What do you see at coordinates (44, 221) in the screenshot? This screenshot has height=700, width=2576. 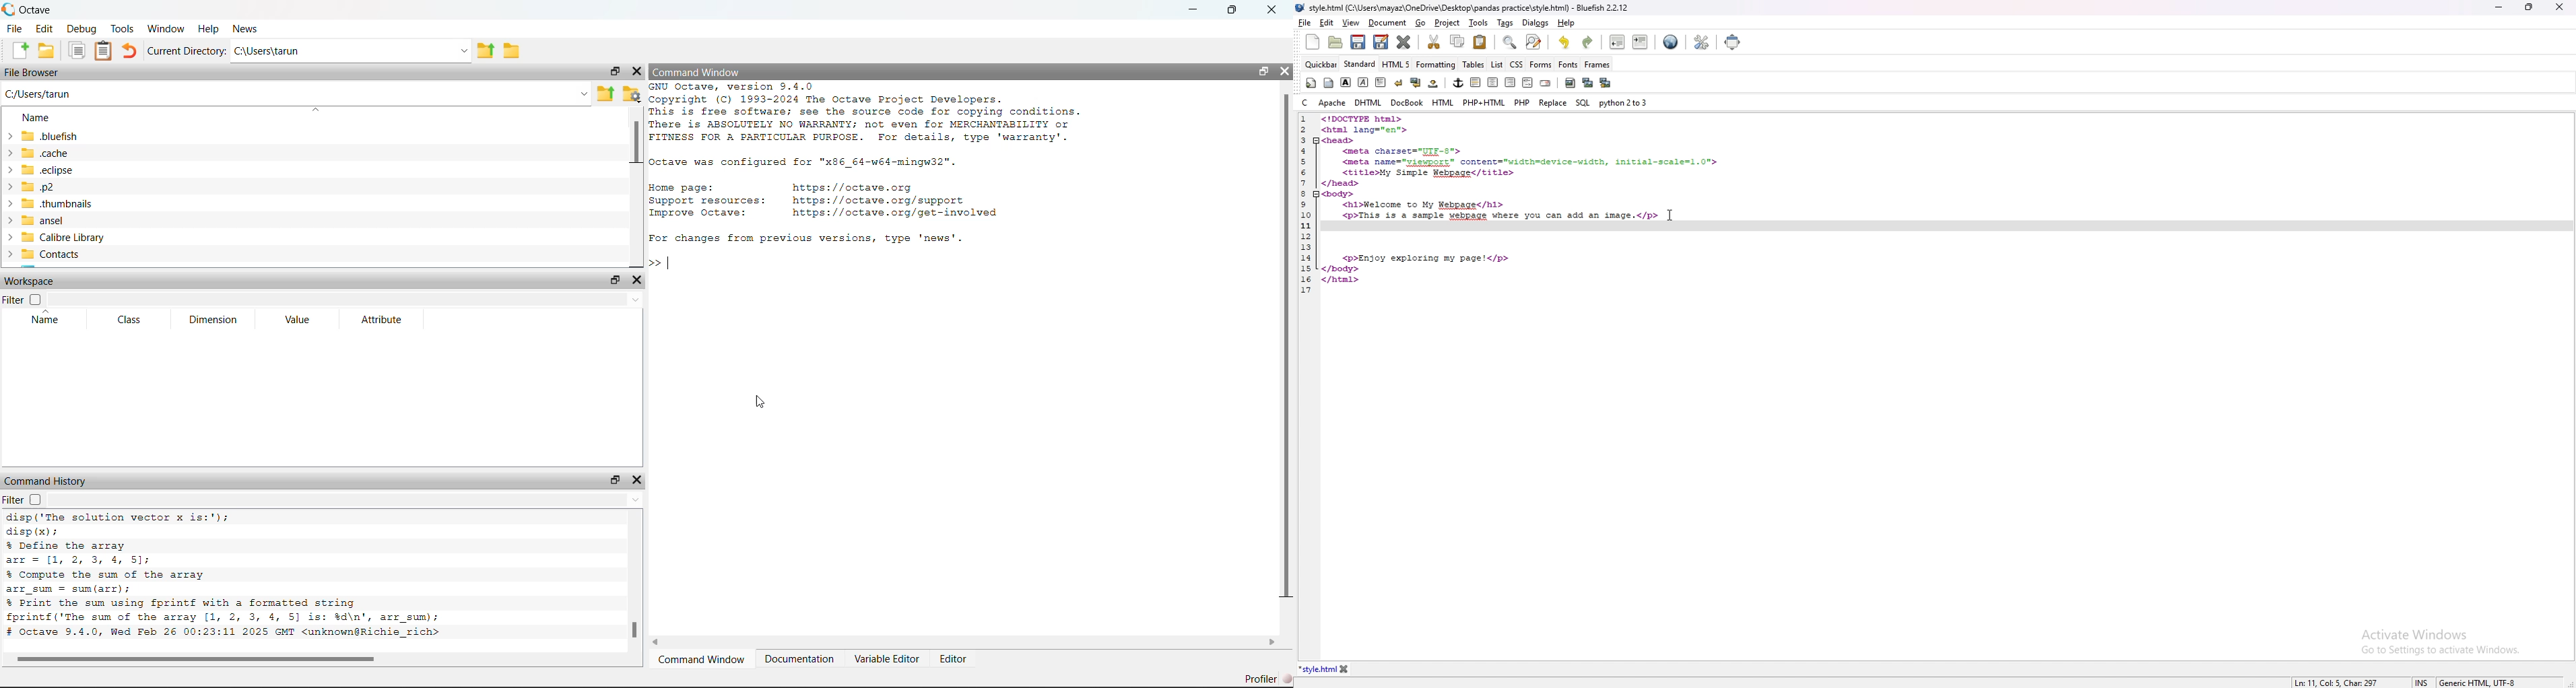 I see `ansel` at bounding box center [44, 221].